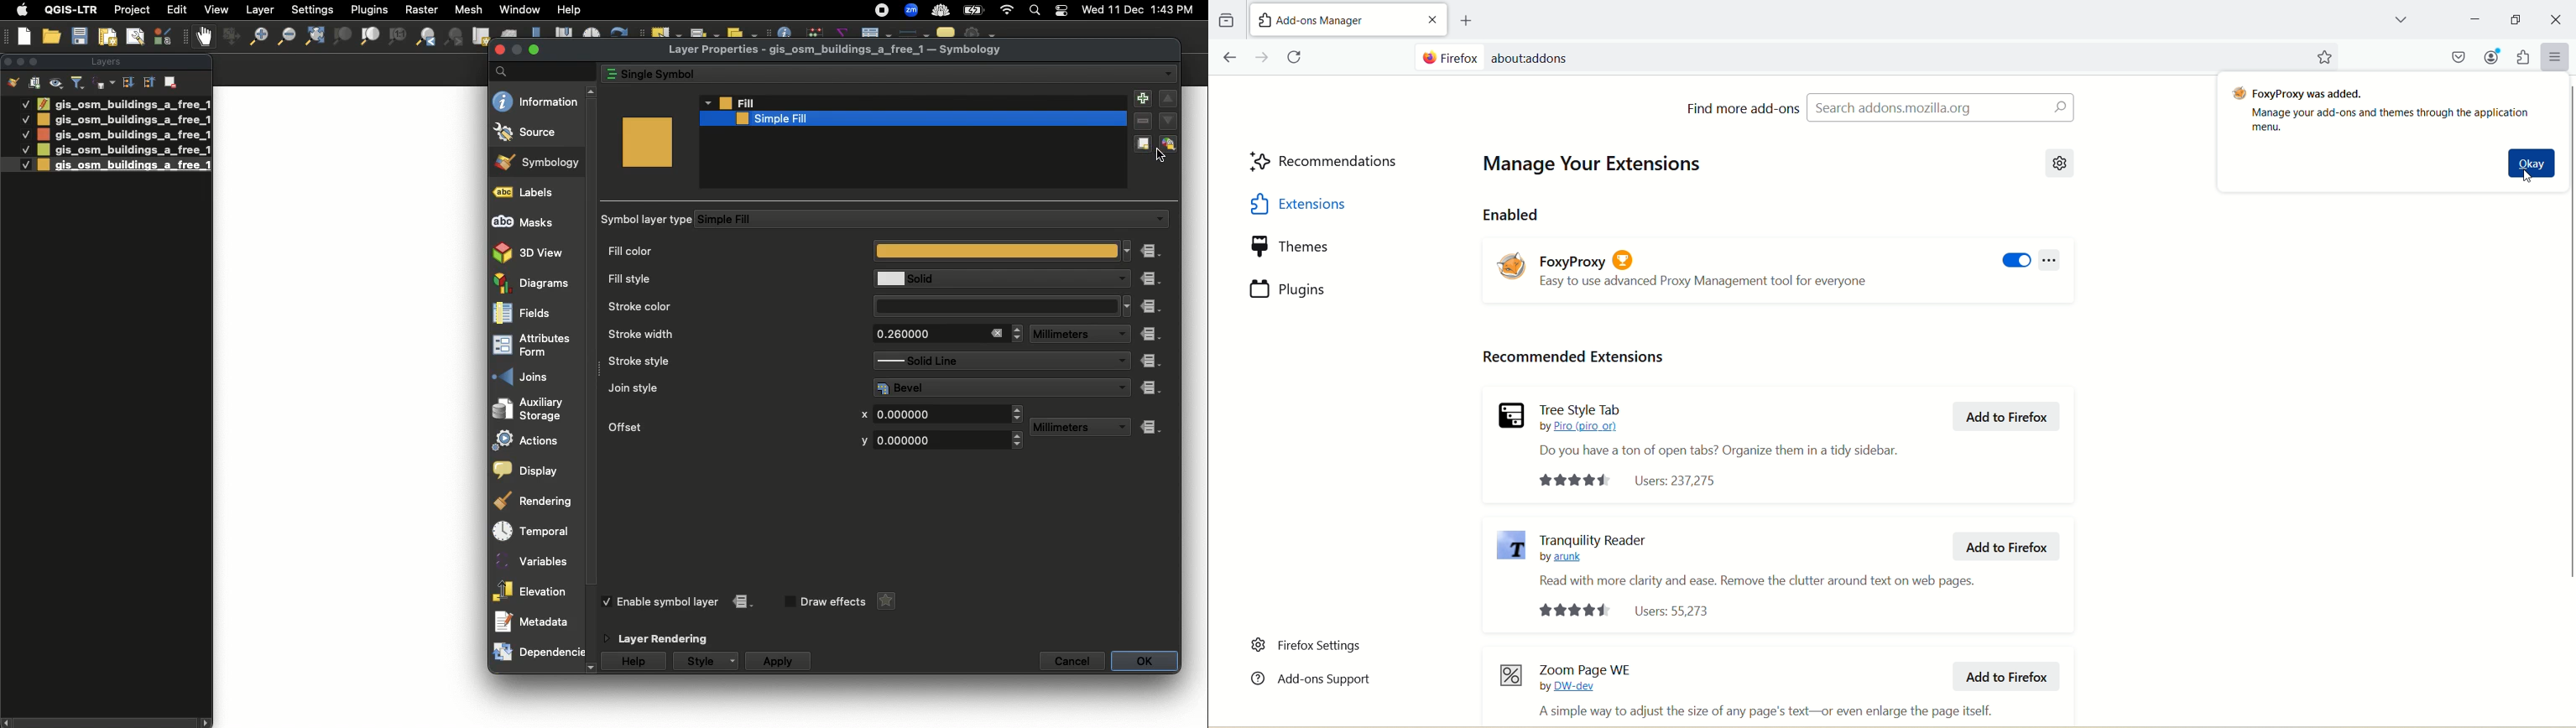 Image resolution: width=2576 pixels, height=728 pixels. What do you see at coordinates (1229, 57) in the screenshot?
I see `Move backward` at bounding box center [1229, 57].